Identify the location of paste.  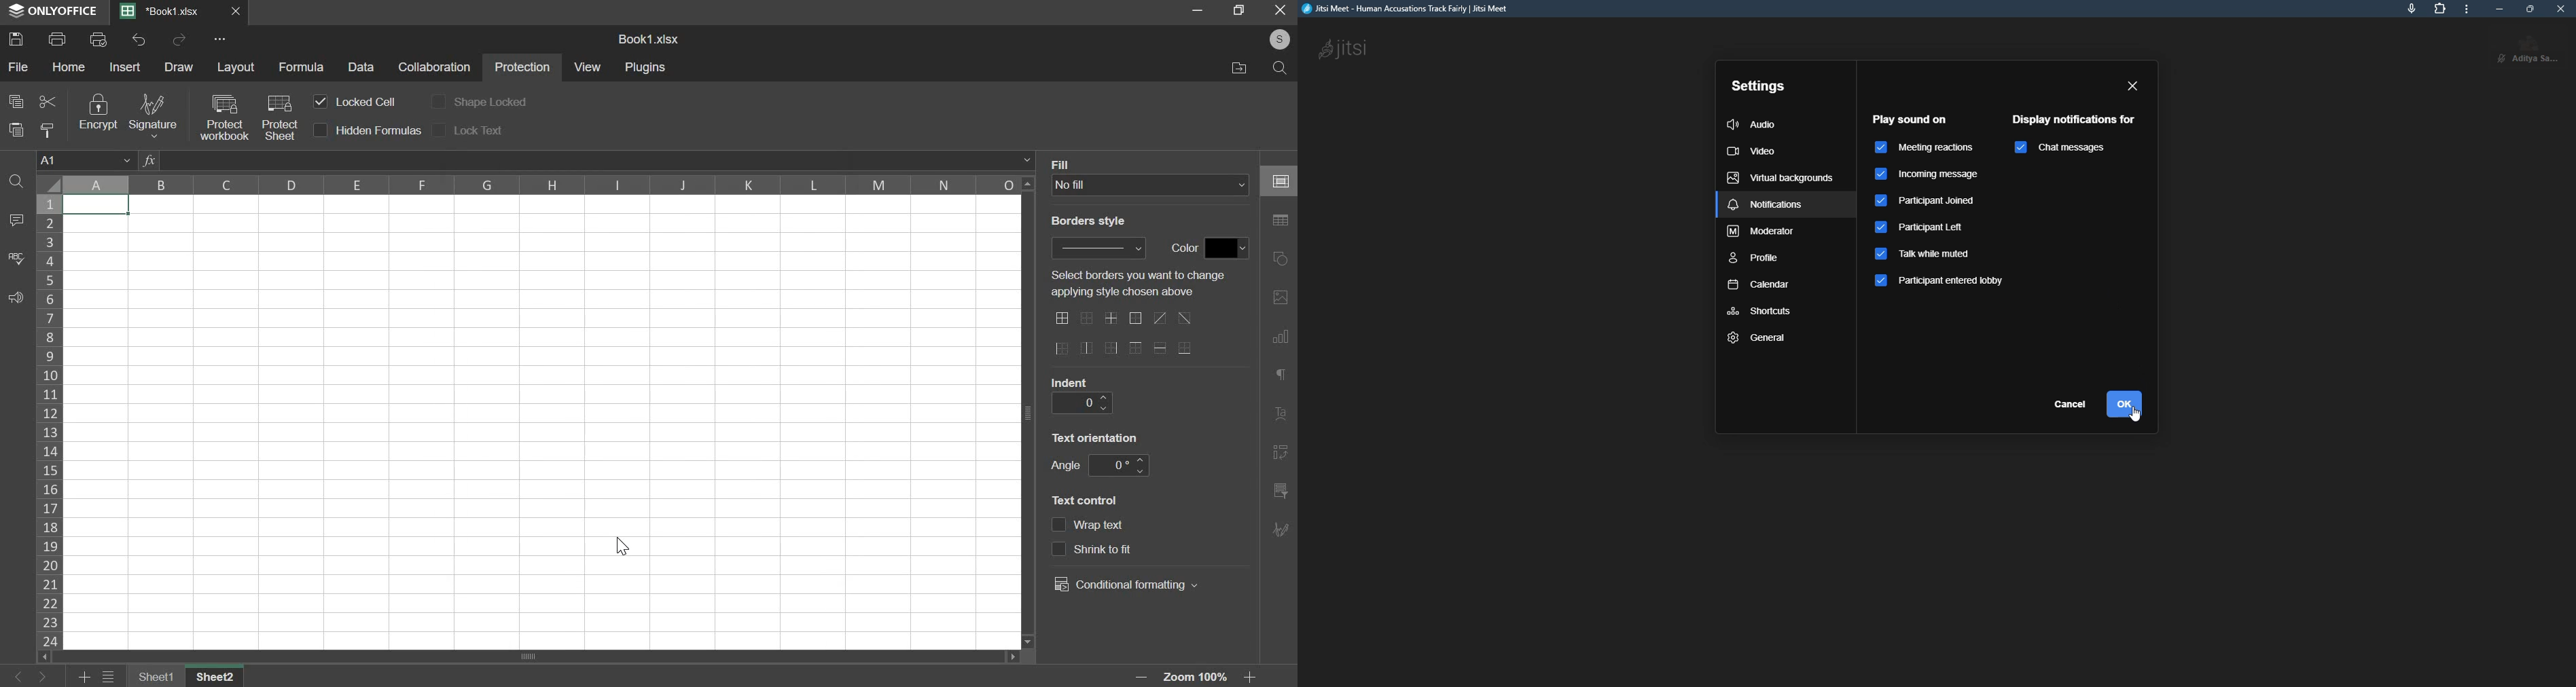
(16, 128).